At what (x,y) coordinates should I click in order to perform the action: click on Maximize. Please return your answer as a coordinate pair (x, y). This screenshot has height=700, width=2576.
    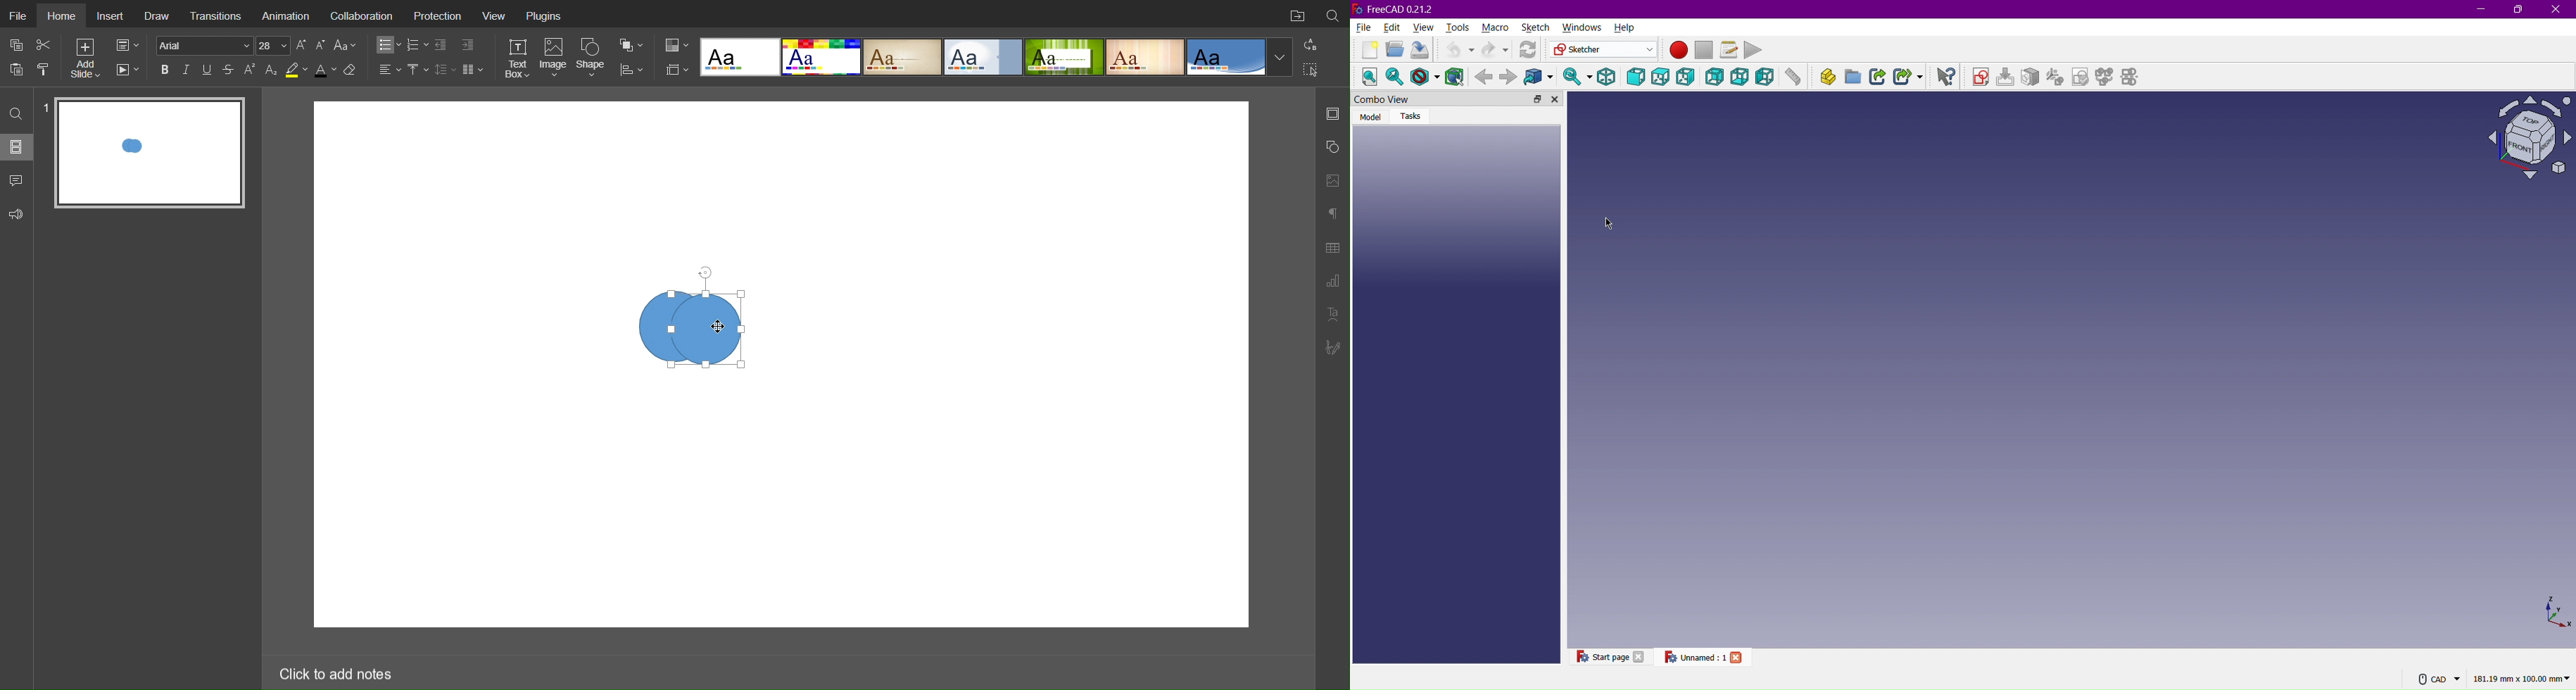
    Looking at the image, I should click on (2518, 10).